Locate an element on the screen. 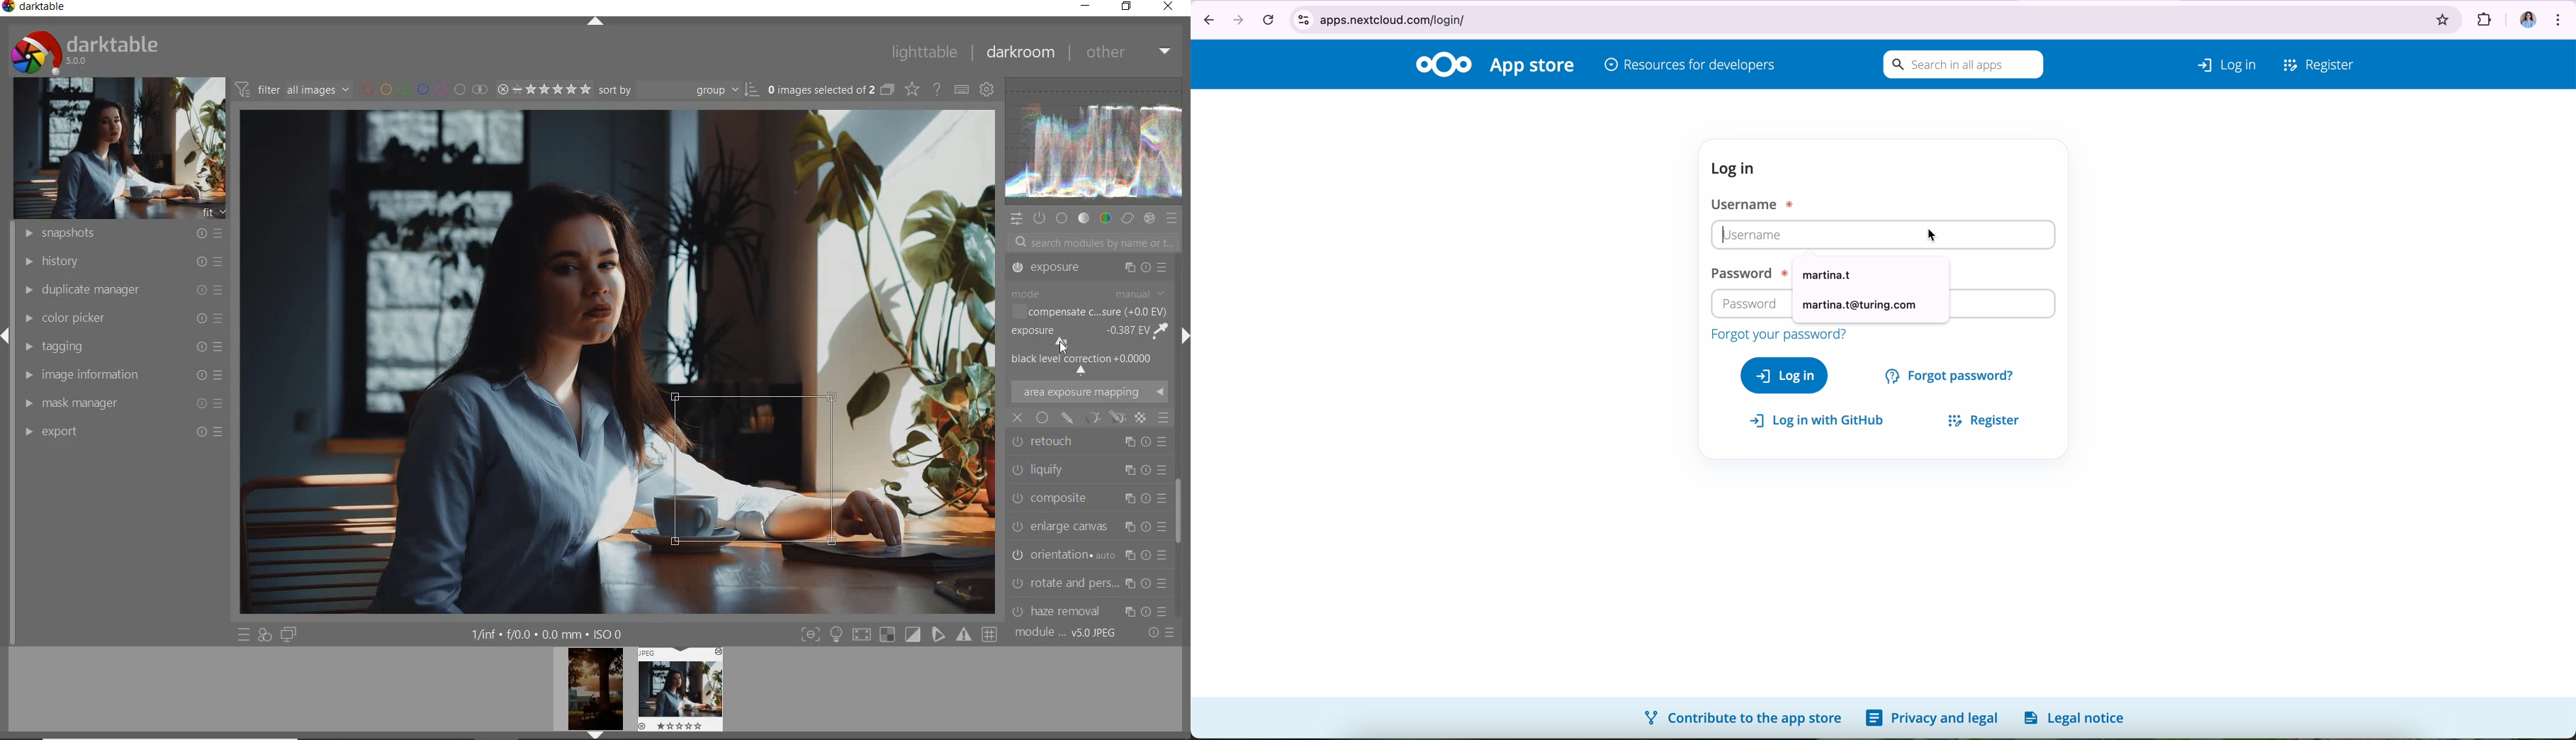 This screenshot has height=756, width=2576. MODULE ORDER is located at coordinates (1067, 634).